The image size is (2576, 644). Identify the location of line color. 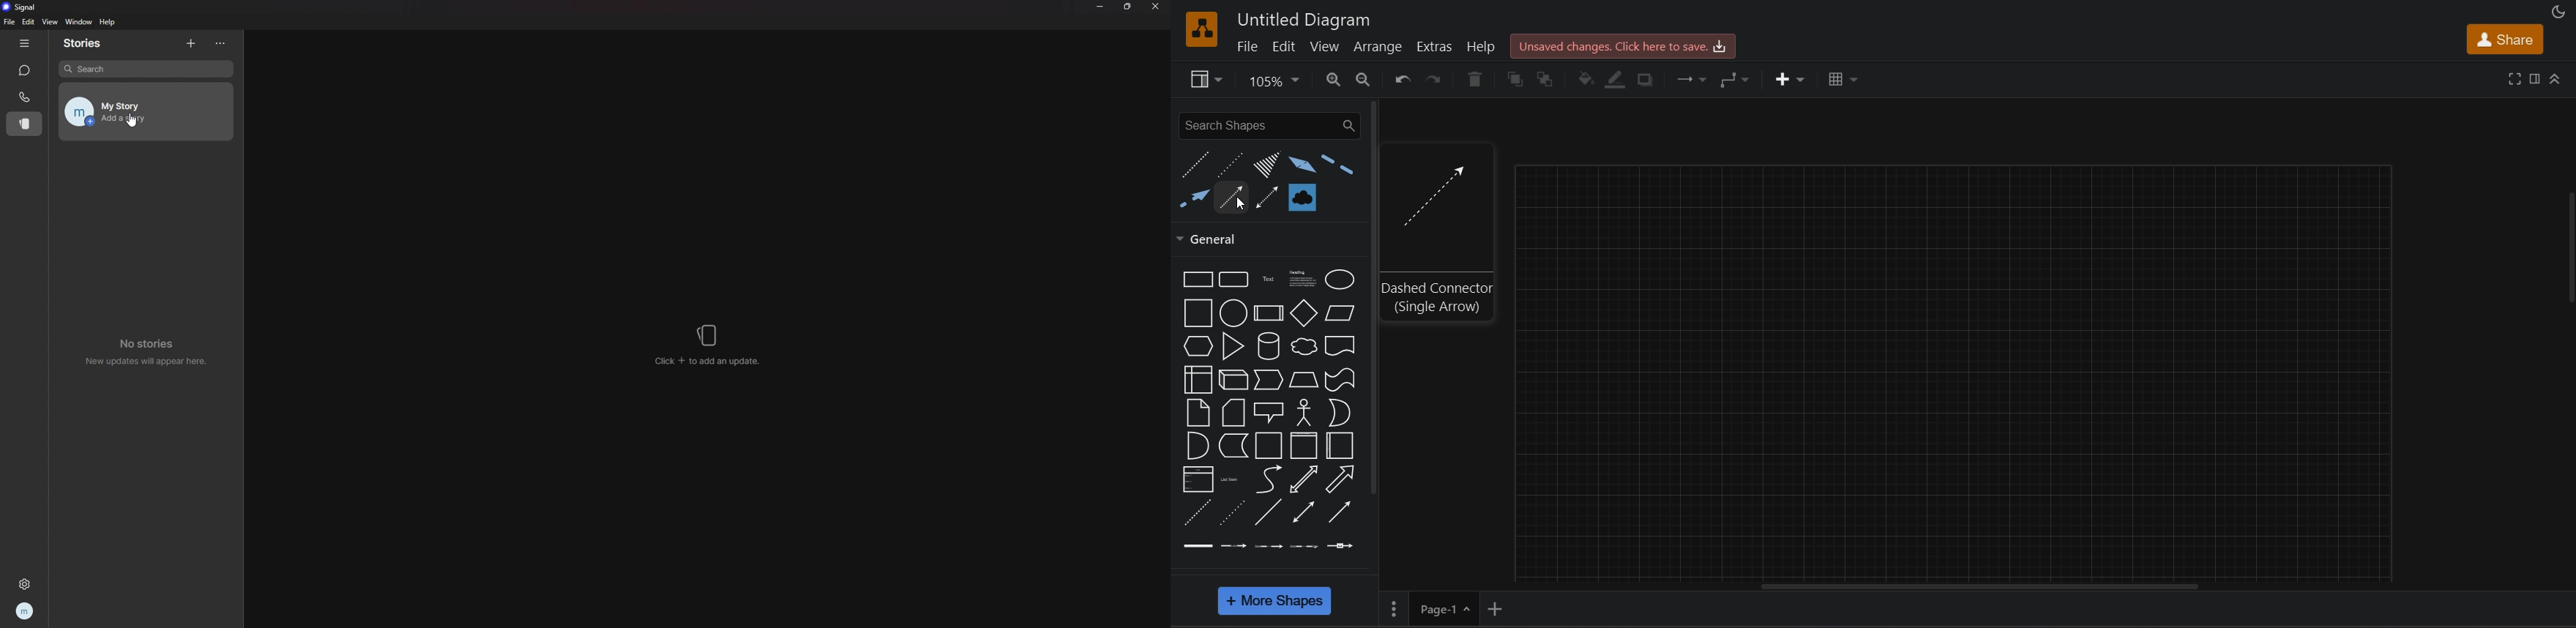
(1619, 80).